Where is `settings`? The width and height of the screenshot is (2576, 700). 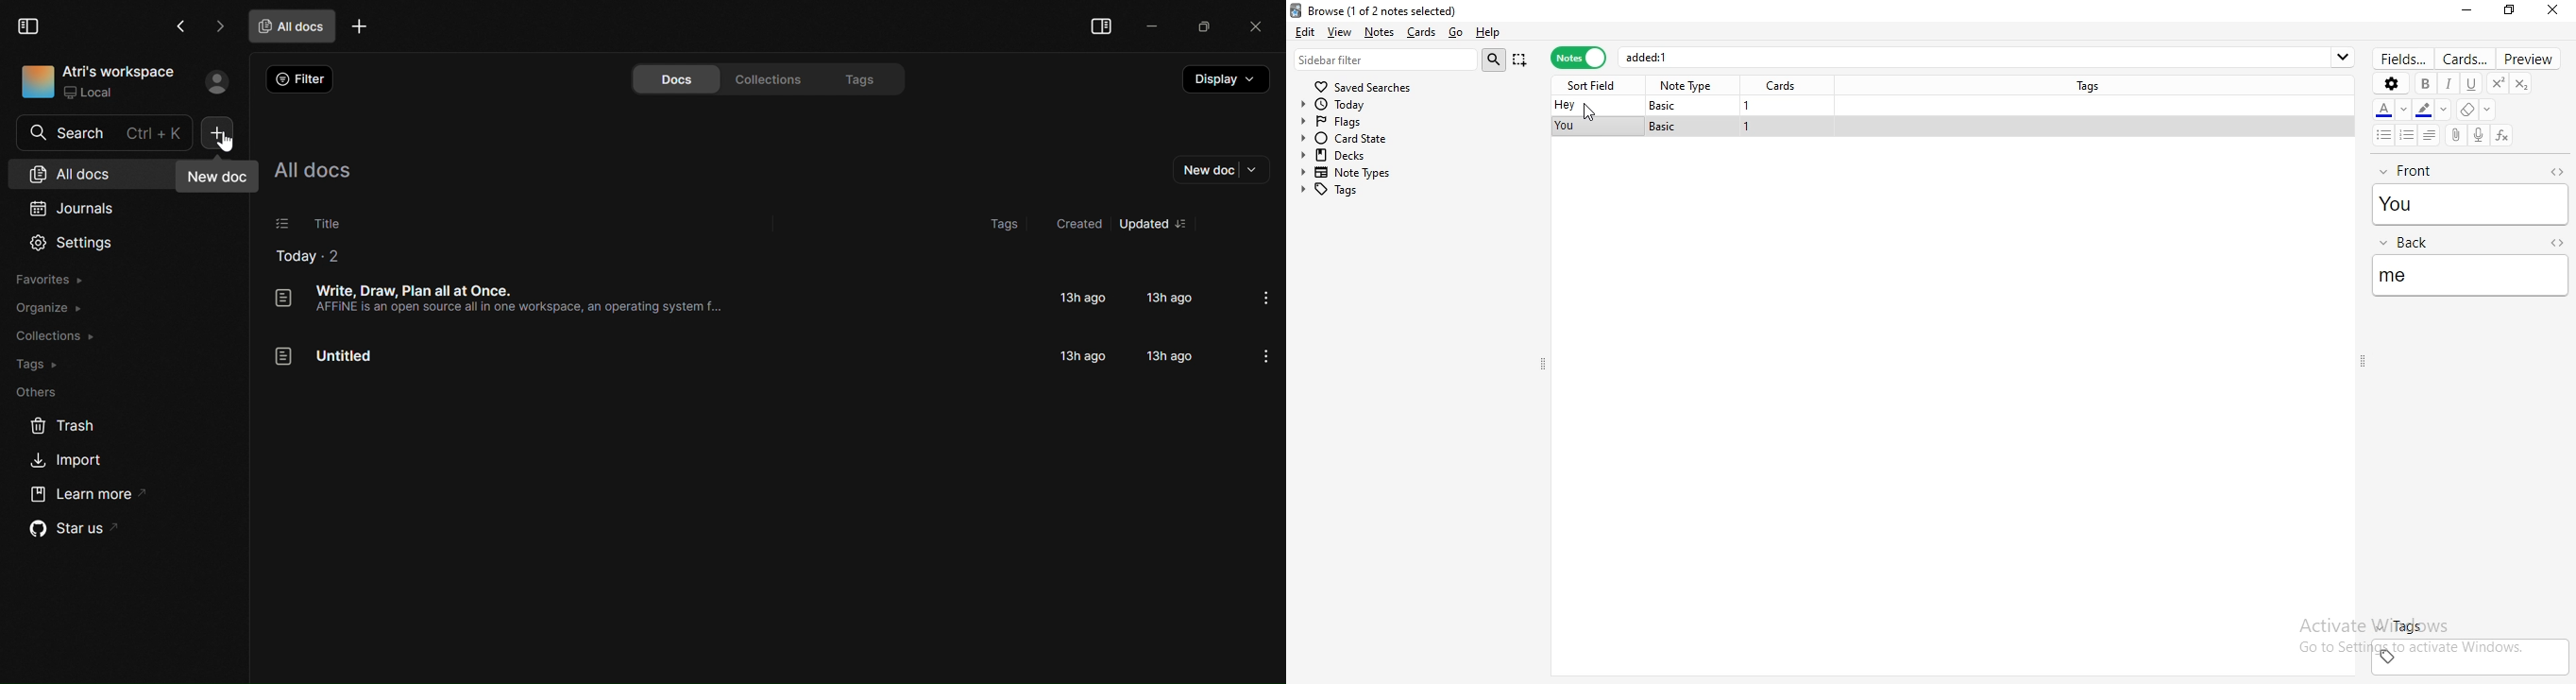
settings is located at coordinates (2393, 83).